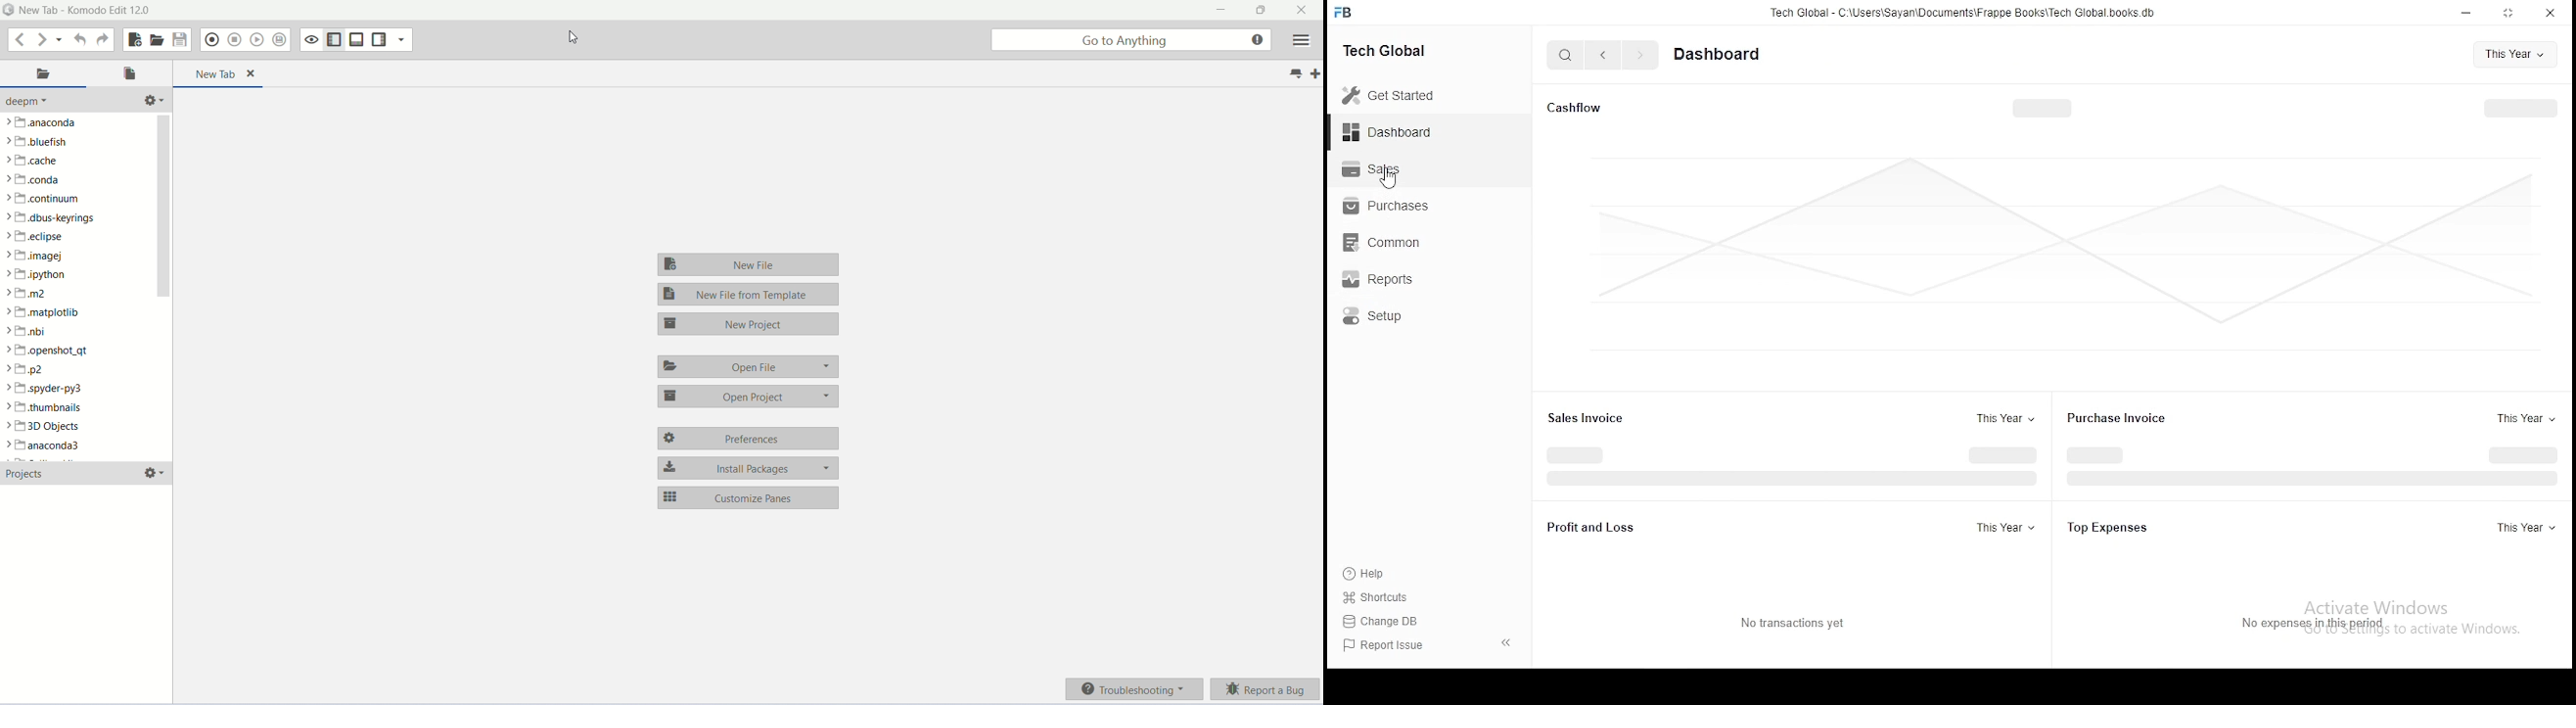 This screenshot has width=2576, height=728. I want to click on common, so click(1386, 243).